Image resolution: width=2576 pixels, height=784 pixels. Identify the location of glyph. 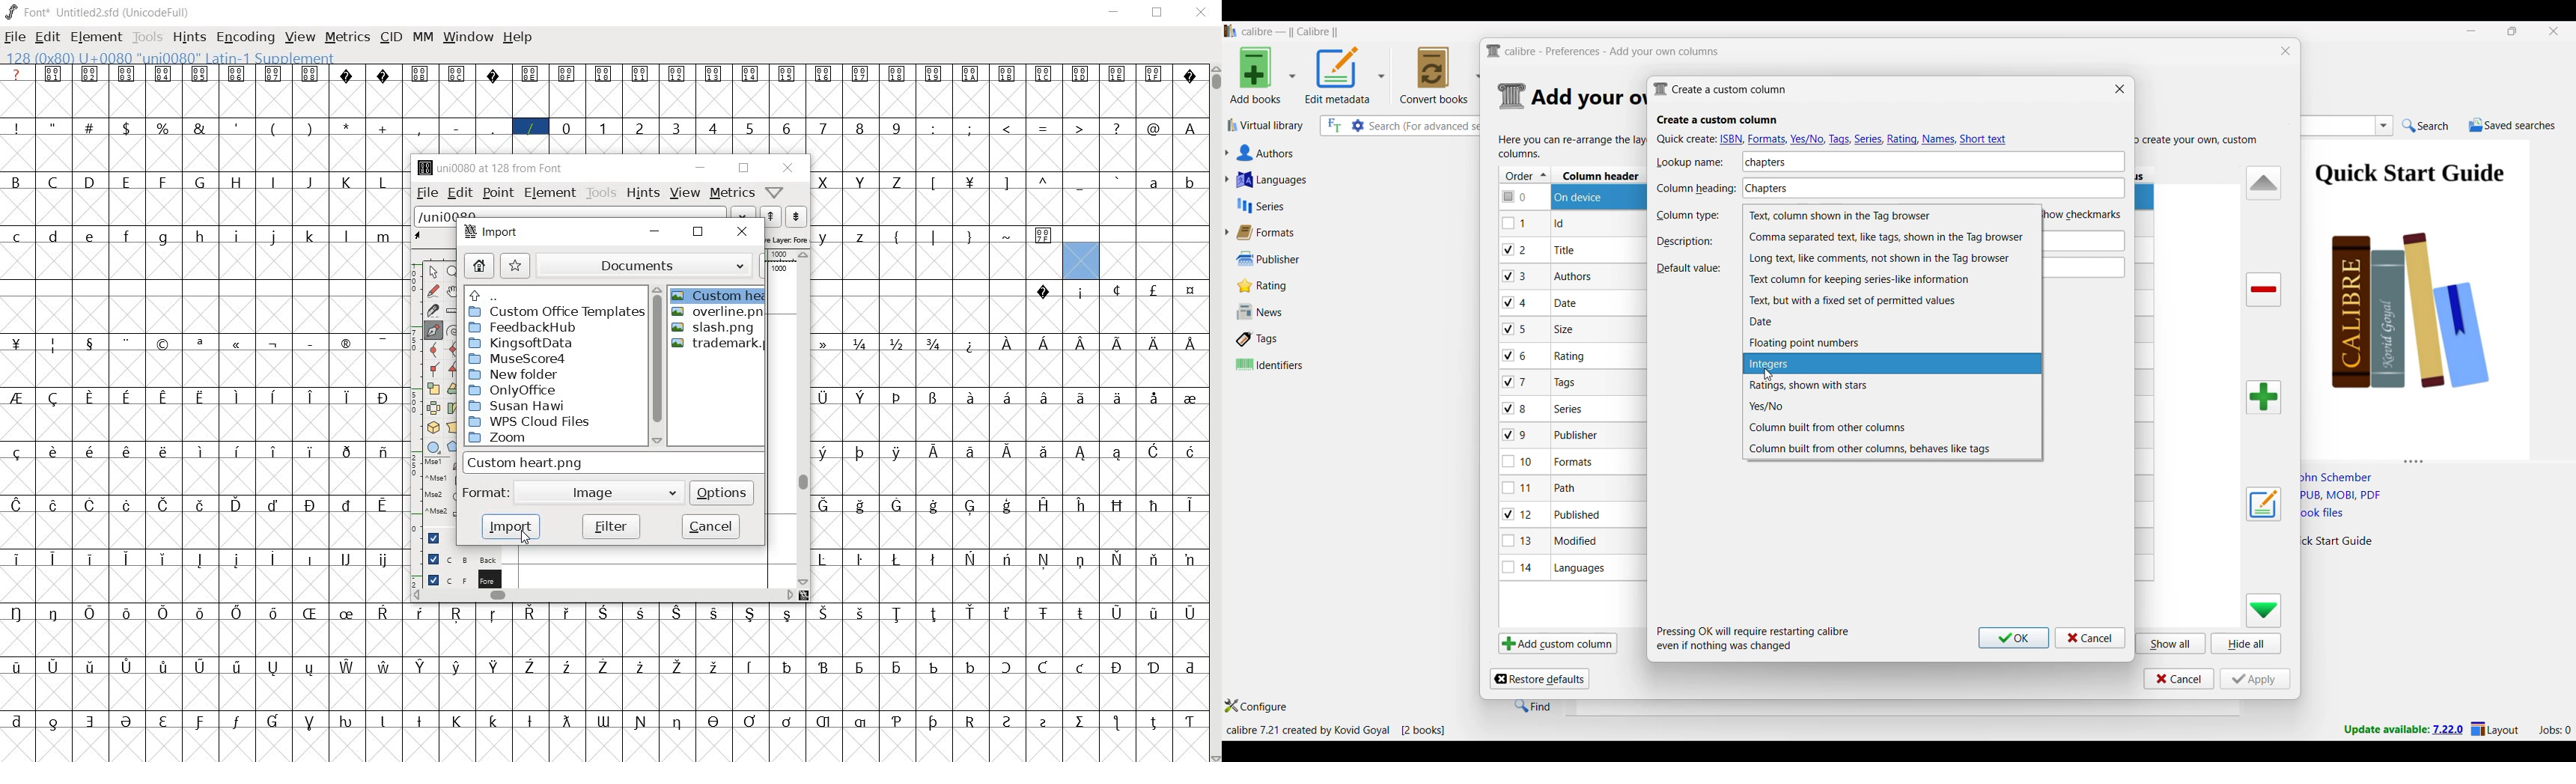
(861, 238).